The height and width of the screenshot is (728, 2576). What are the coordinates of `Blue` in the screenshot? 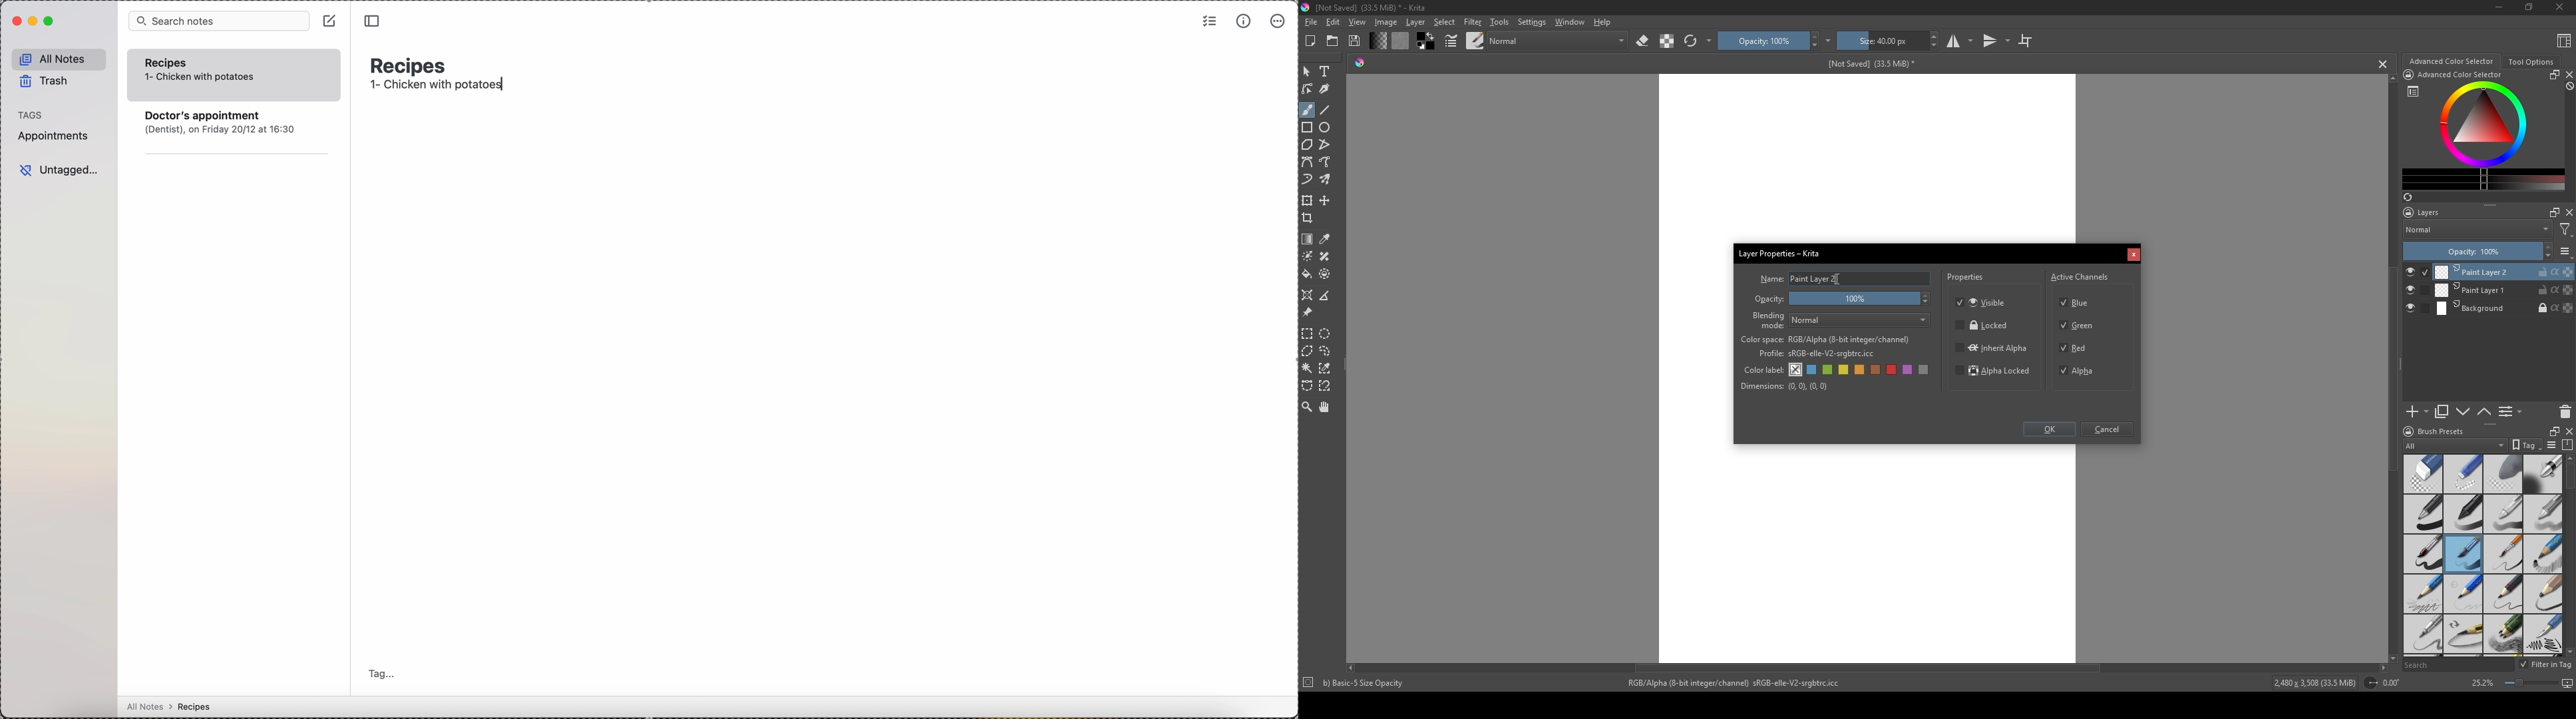 It's located at (2078, 301).